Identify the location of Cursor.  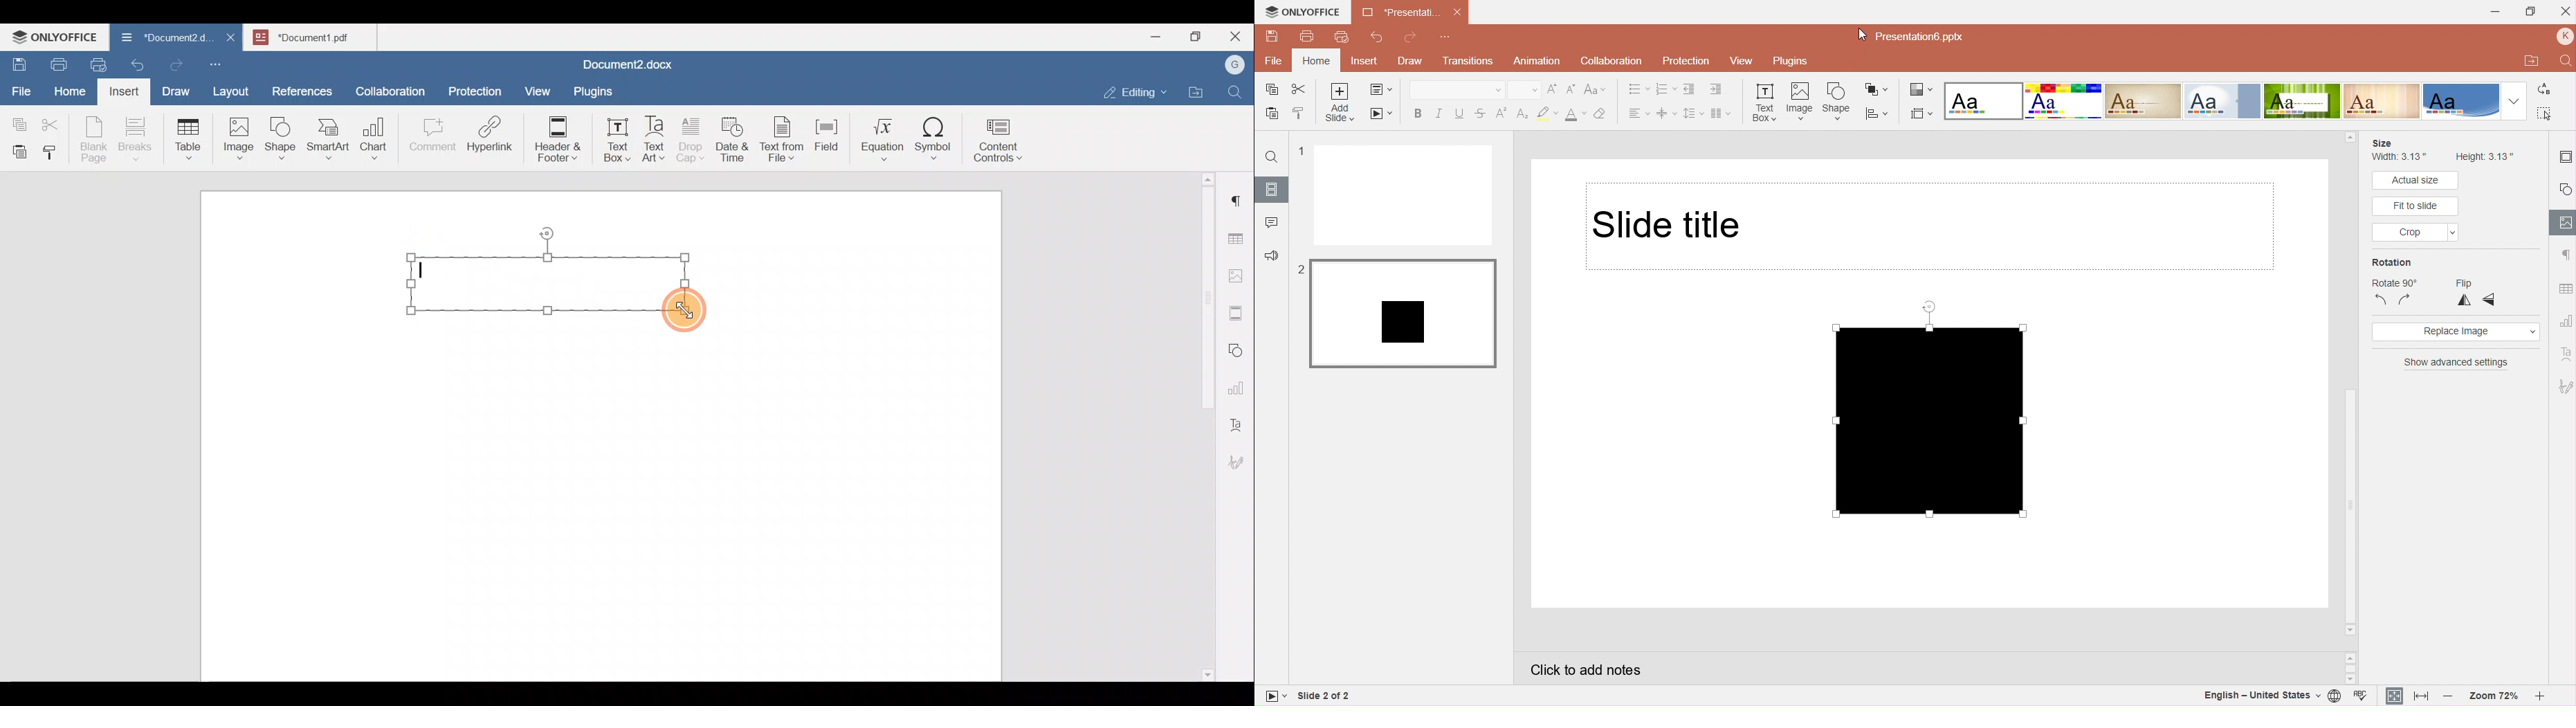
(682, 310).